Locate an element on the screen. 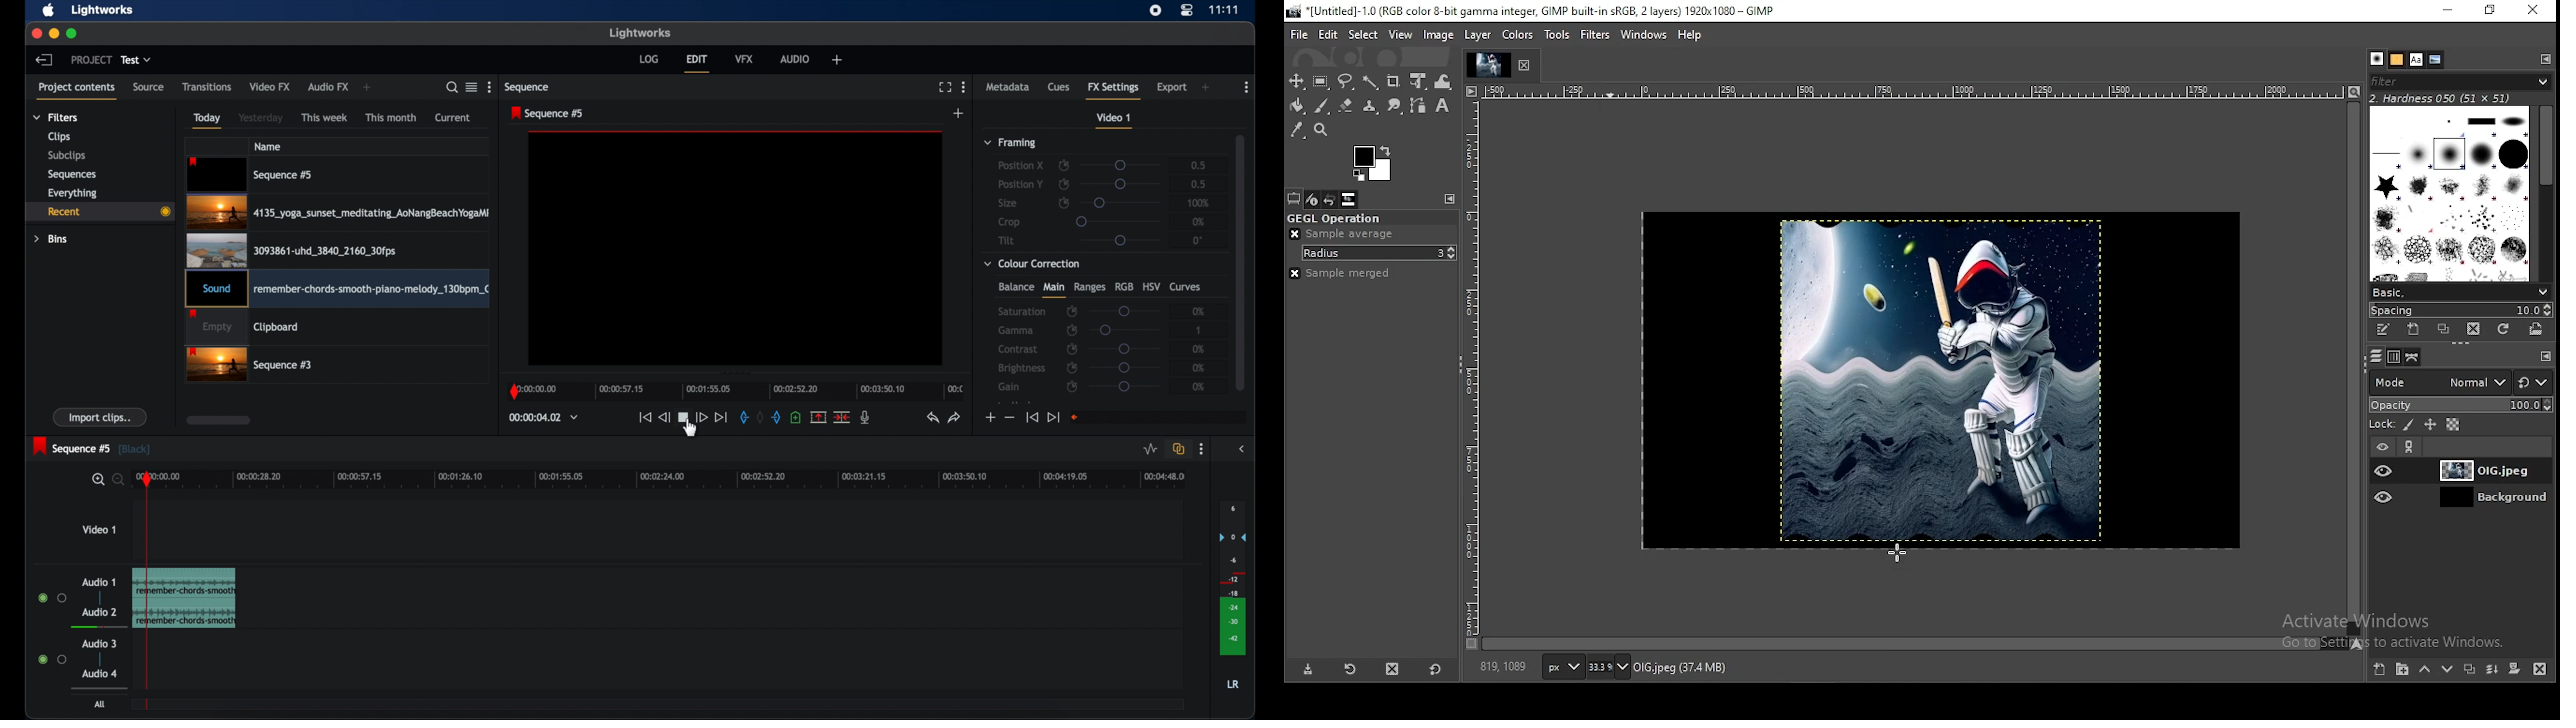 The image size is (2576, 728). 0% is located at coordinates (1199, 387).